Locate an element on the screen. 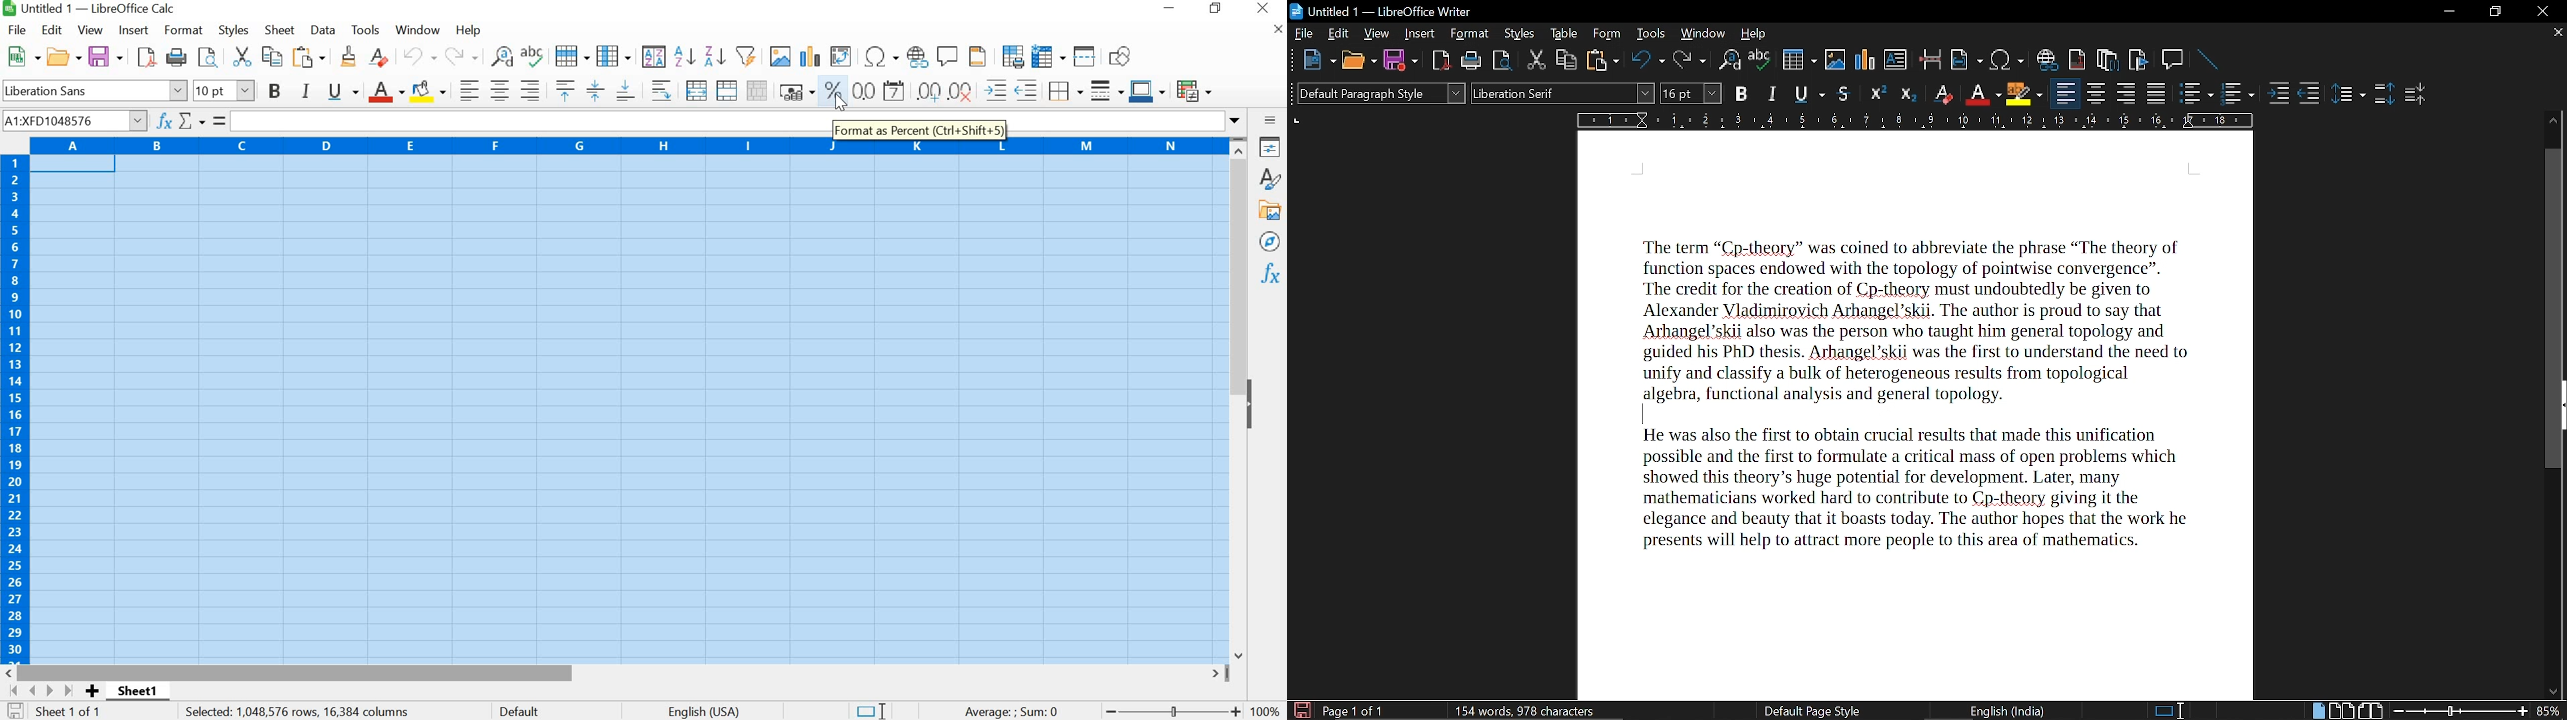 This screenshot has height=728, width=2576. WINDOW is located at coordinates (417, 32).